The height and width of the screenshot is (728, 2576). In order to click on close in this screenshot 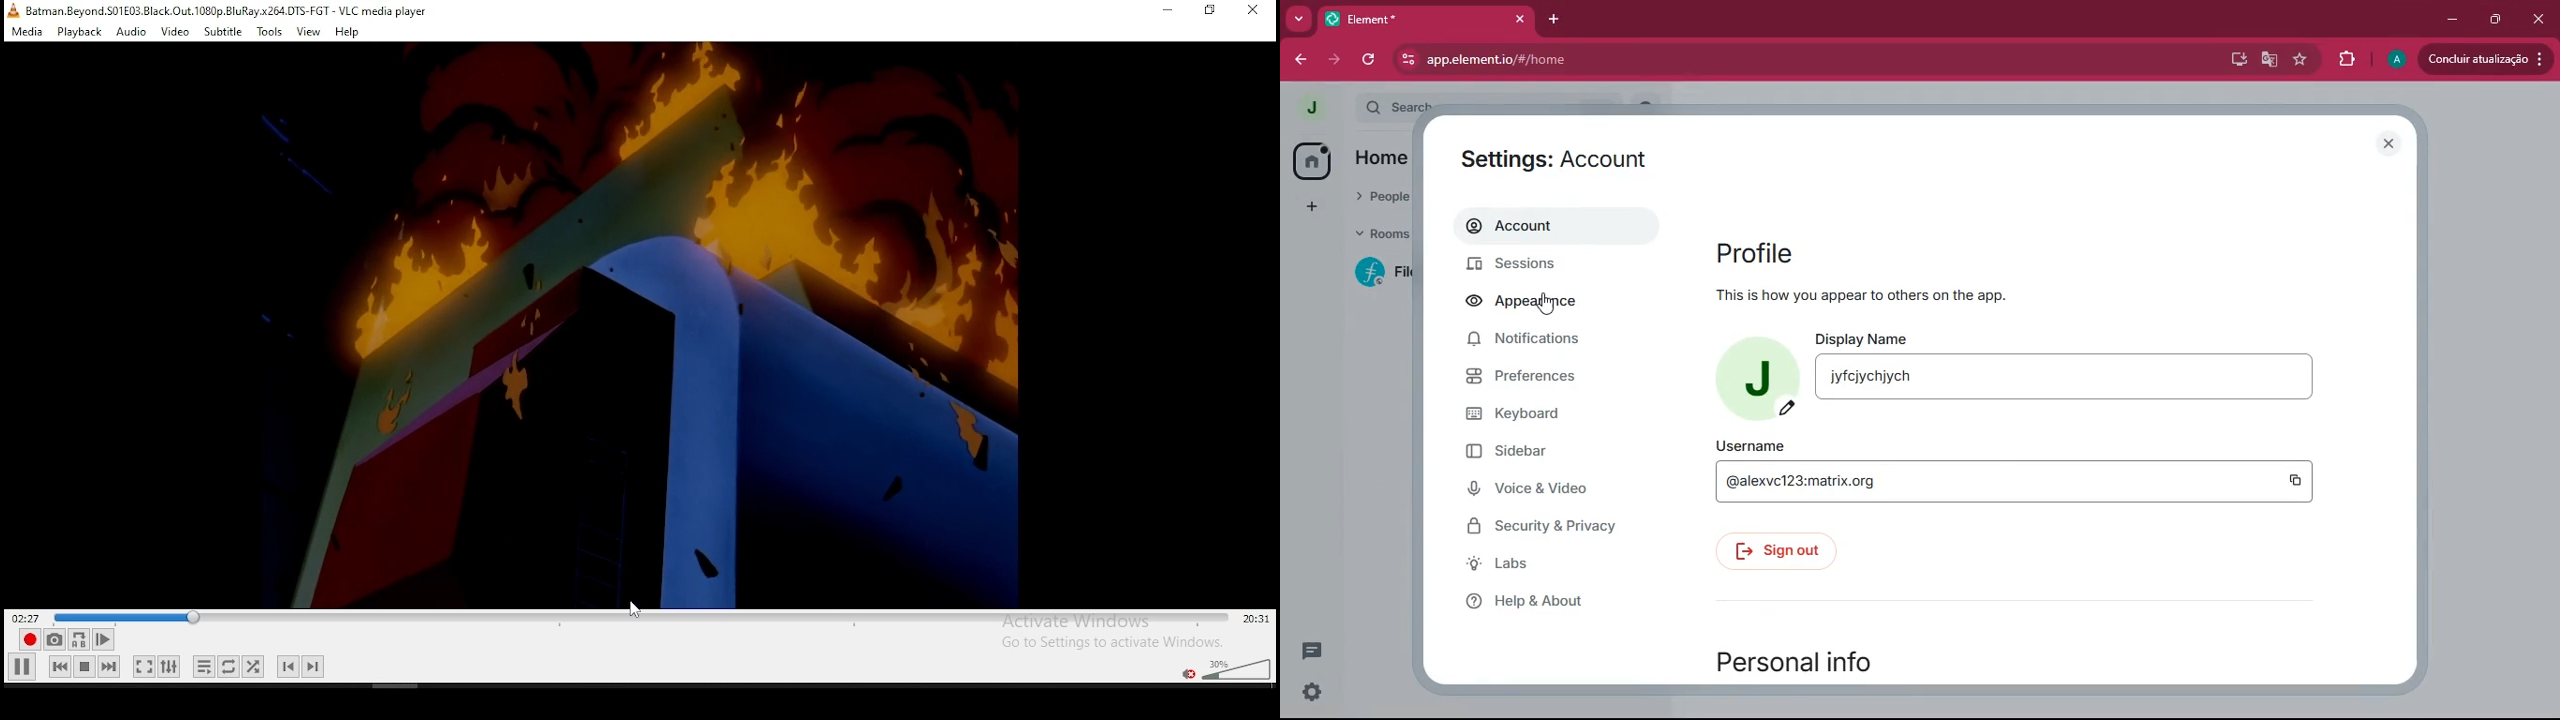, I will do `click(2394, 144)`.